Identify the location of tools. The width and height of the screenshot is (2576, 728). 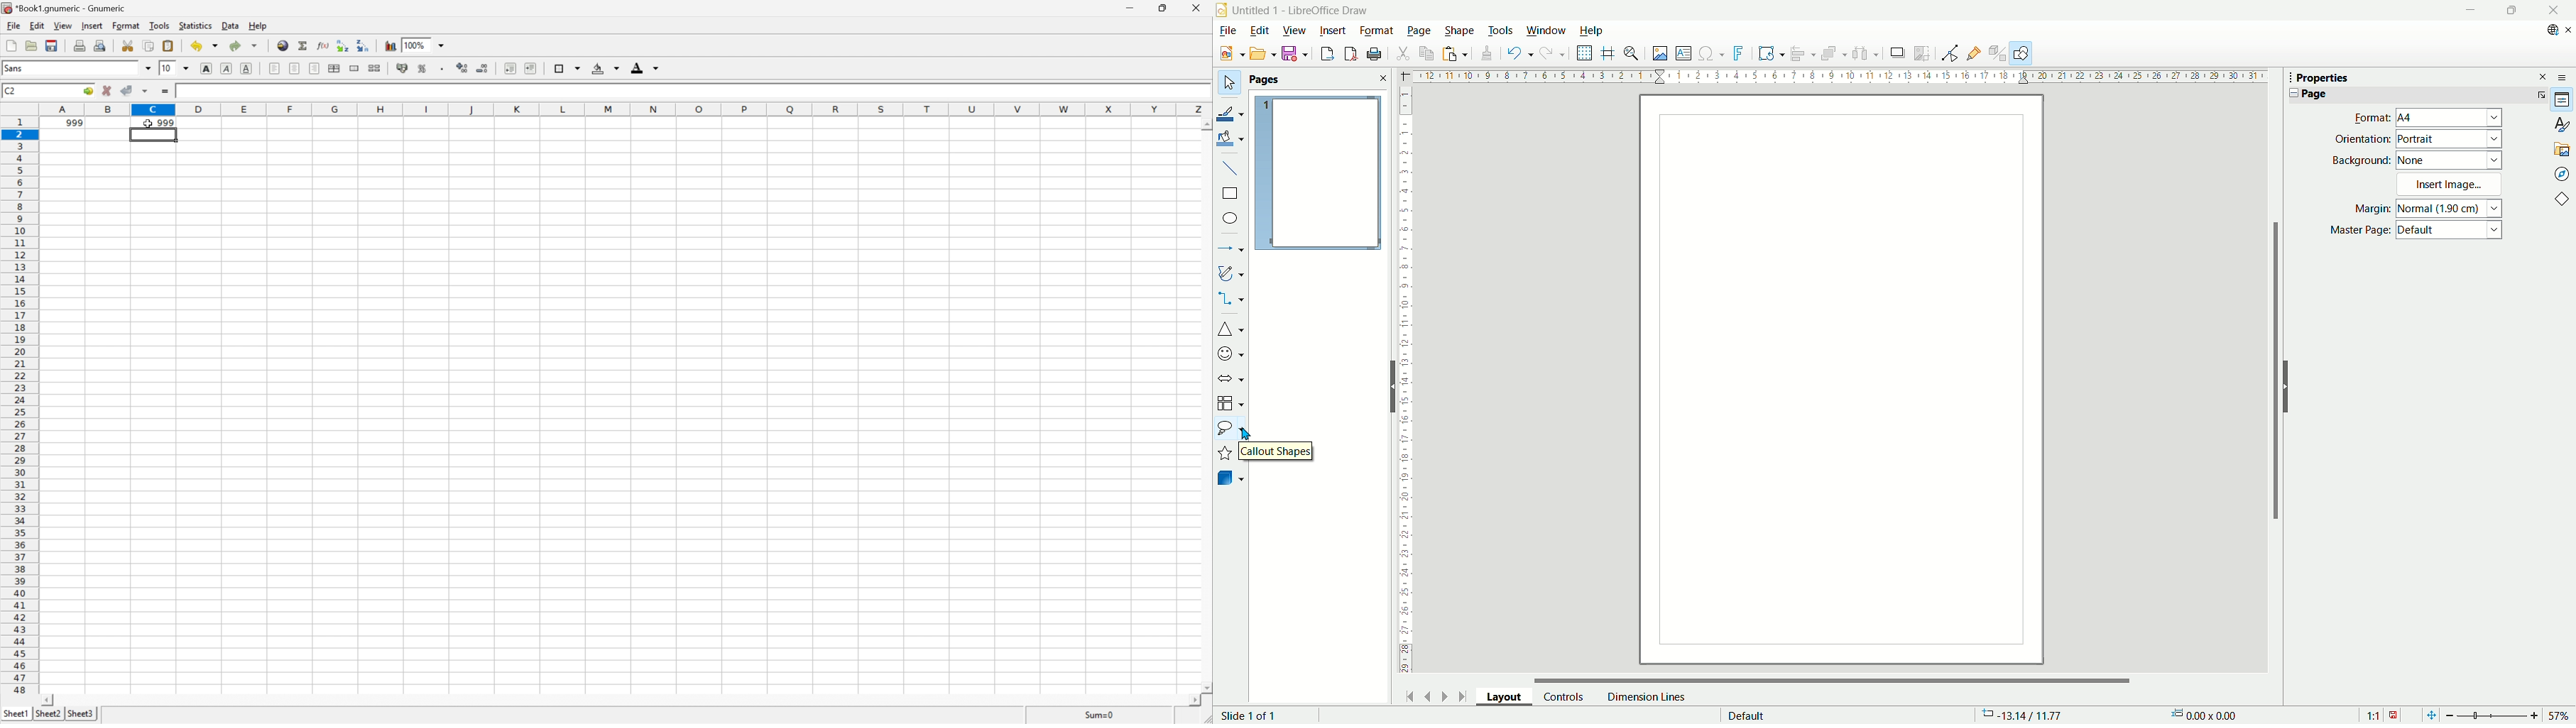
(1502, 29).